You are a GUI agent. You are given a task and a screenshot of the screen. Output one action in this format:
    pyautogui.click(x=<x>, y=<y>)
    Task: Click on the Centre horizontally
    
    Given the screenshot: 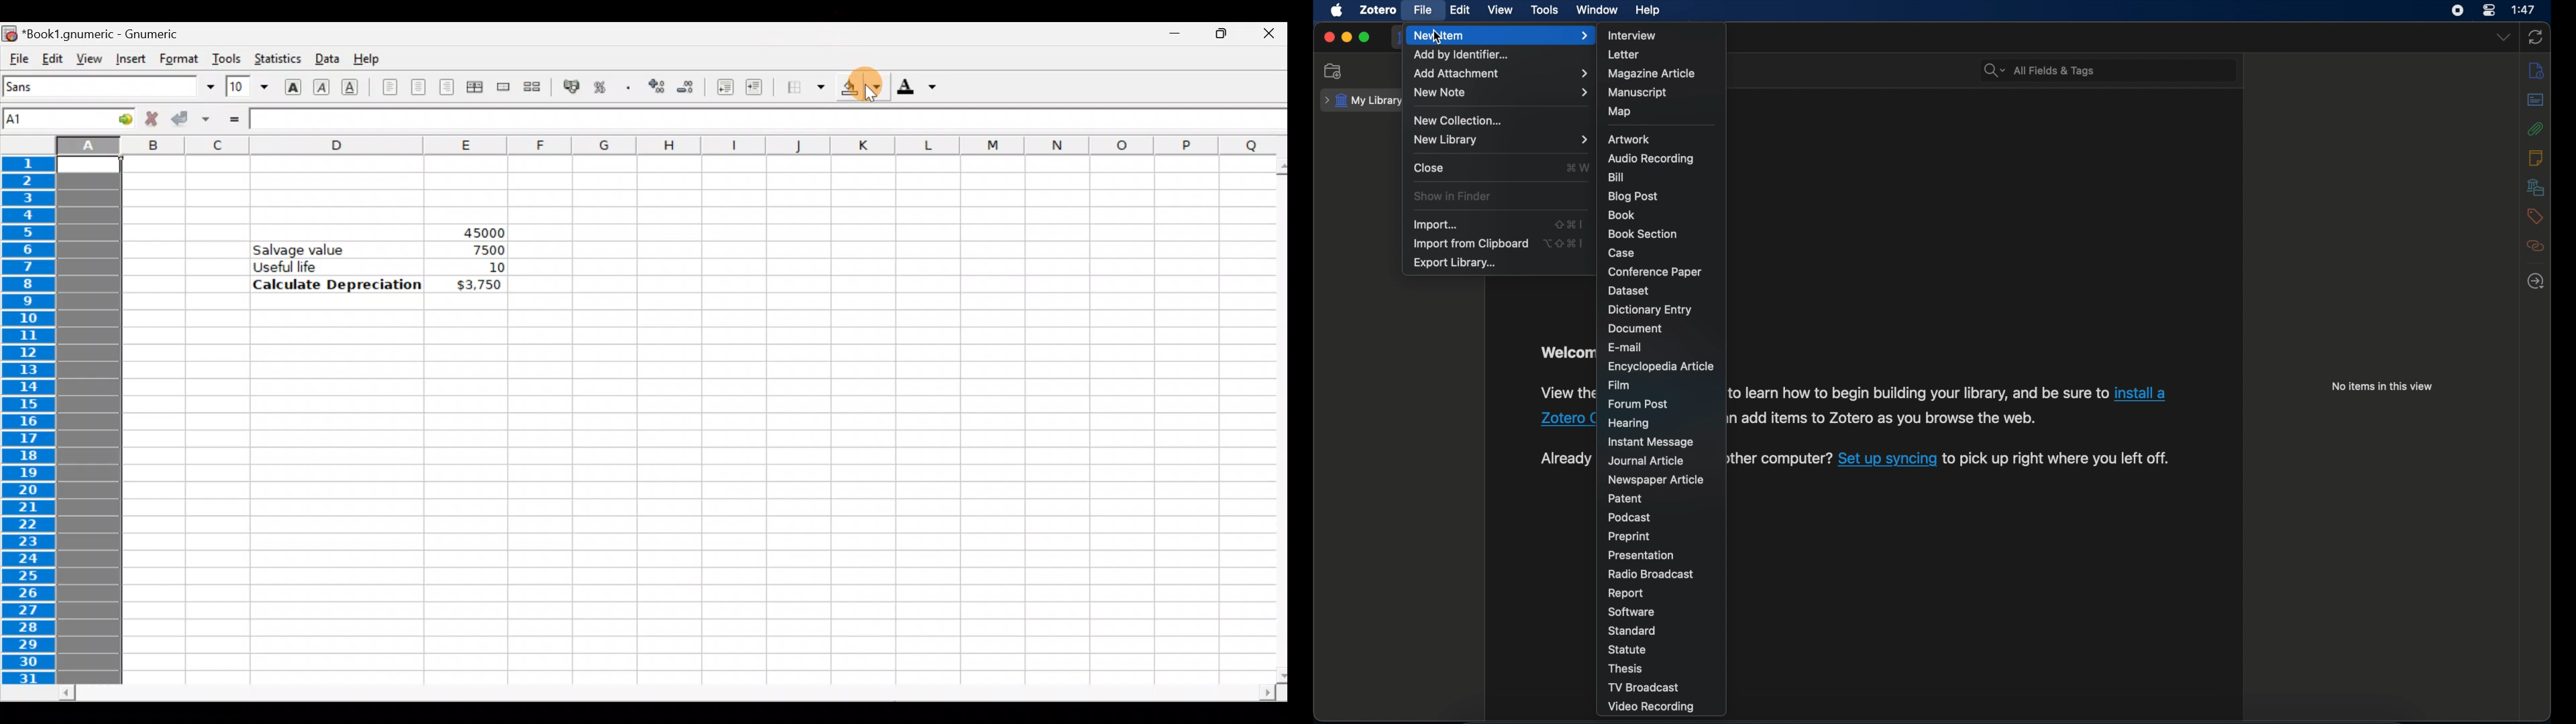 What is the action you would take?
    pyautogui.click(x=418, y=91)
    